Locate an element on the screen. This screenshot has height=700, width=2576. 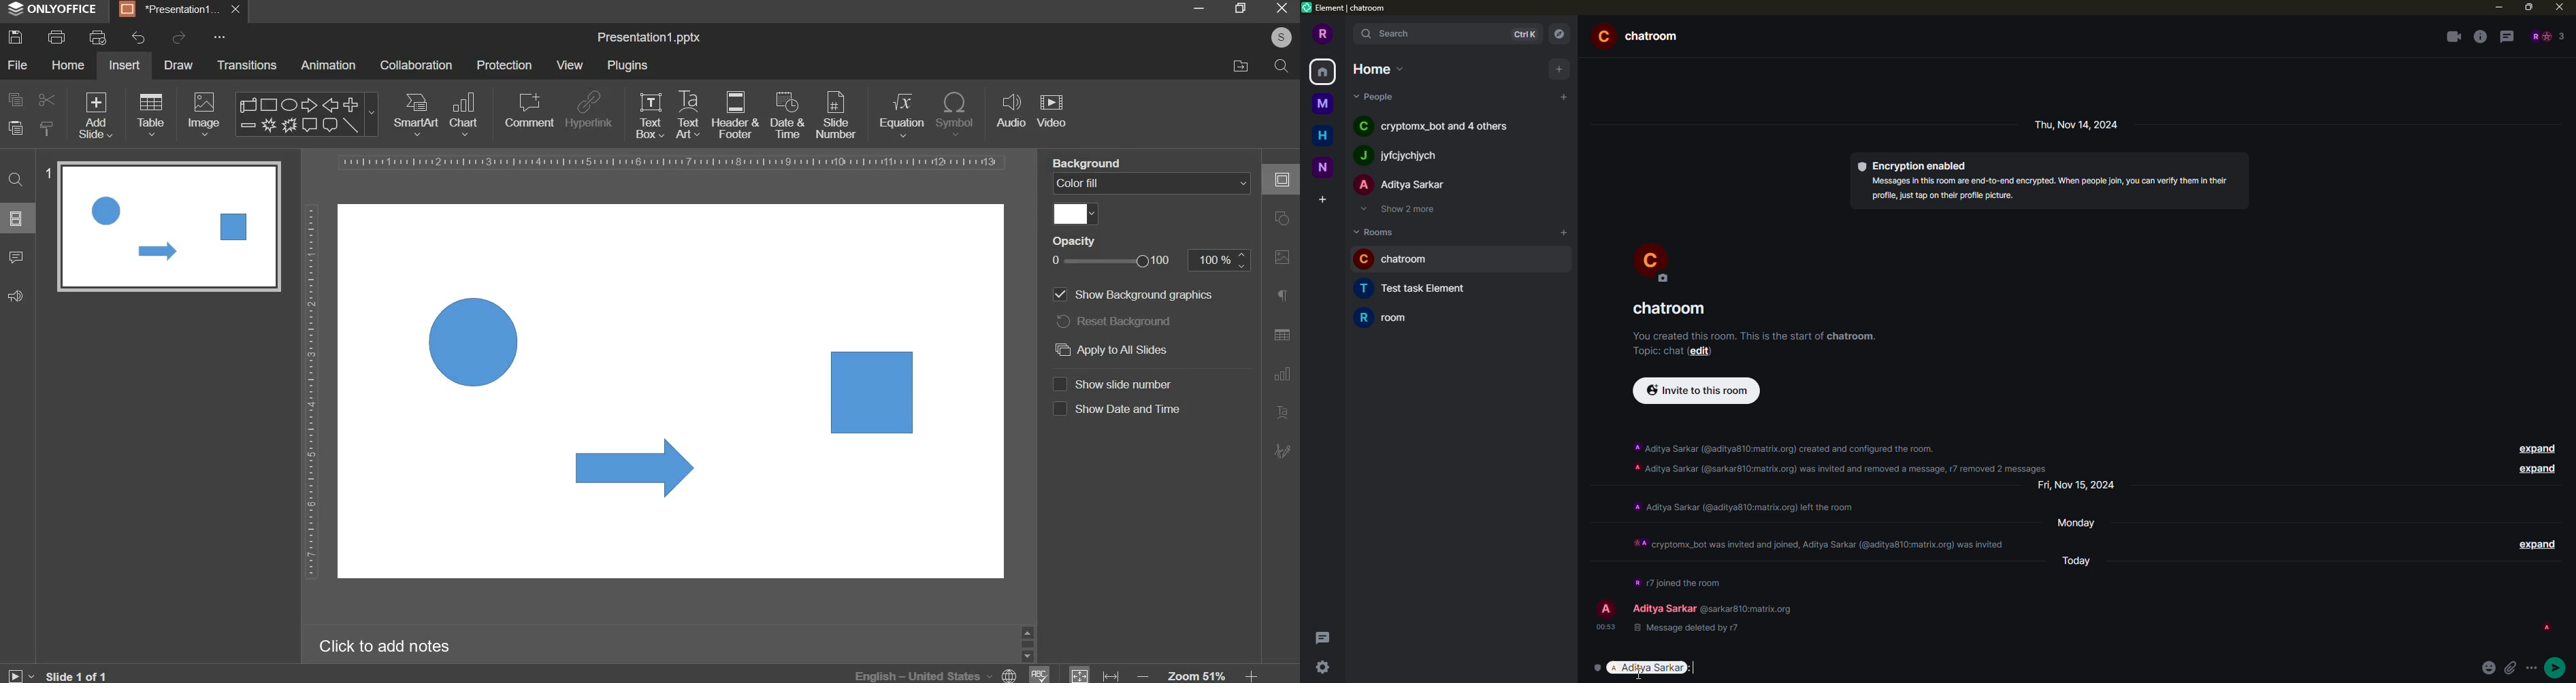
show 2 more is located at coordinates (1404, 210).